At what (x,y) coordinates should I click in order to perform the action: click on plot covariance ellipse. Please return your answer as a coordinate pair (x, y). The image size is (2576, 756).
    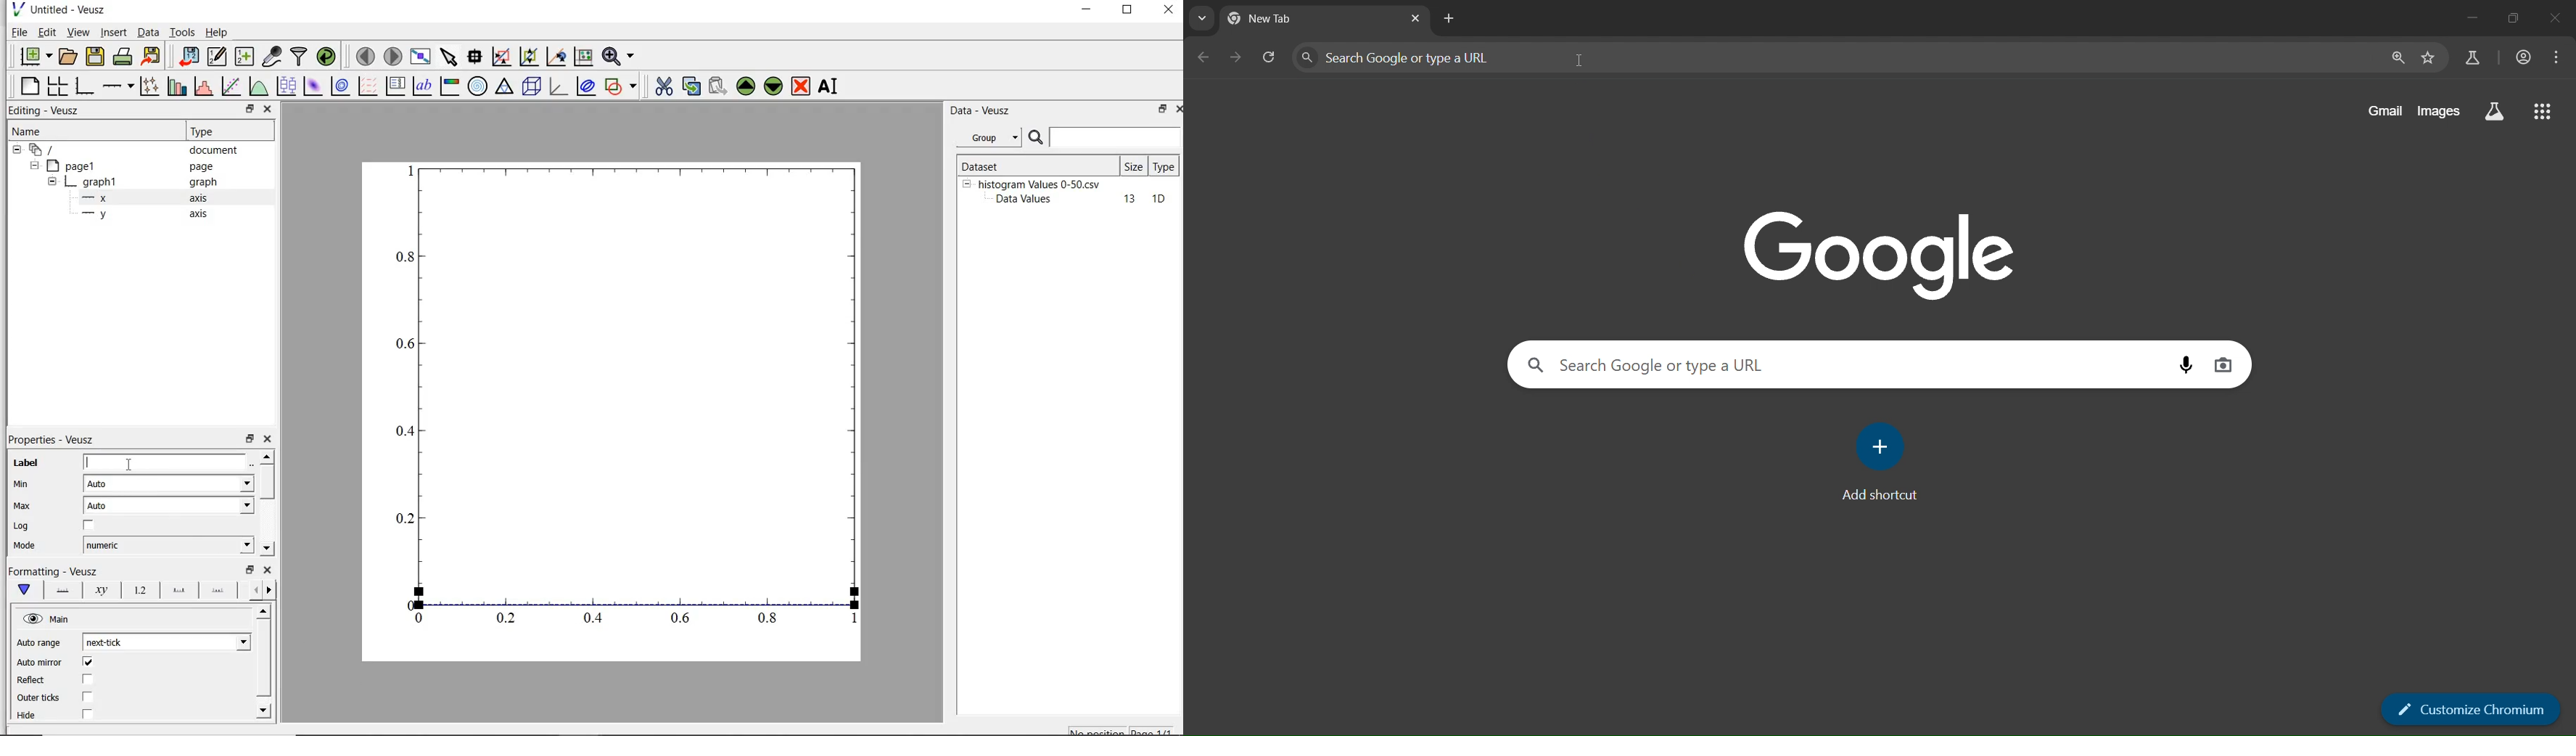
    Looking at the image, I should click on (586, 88).